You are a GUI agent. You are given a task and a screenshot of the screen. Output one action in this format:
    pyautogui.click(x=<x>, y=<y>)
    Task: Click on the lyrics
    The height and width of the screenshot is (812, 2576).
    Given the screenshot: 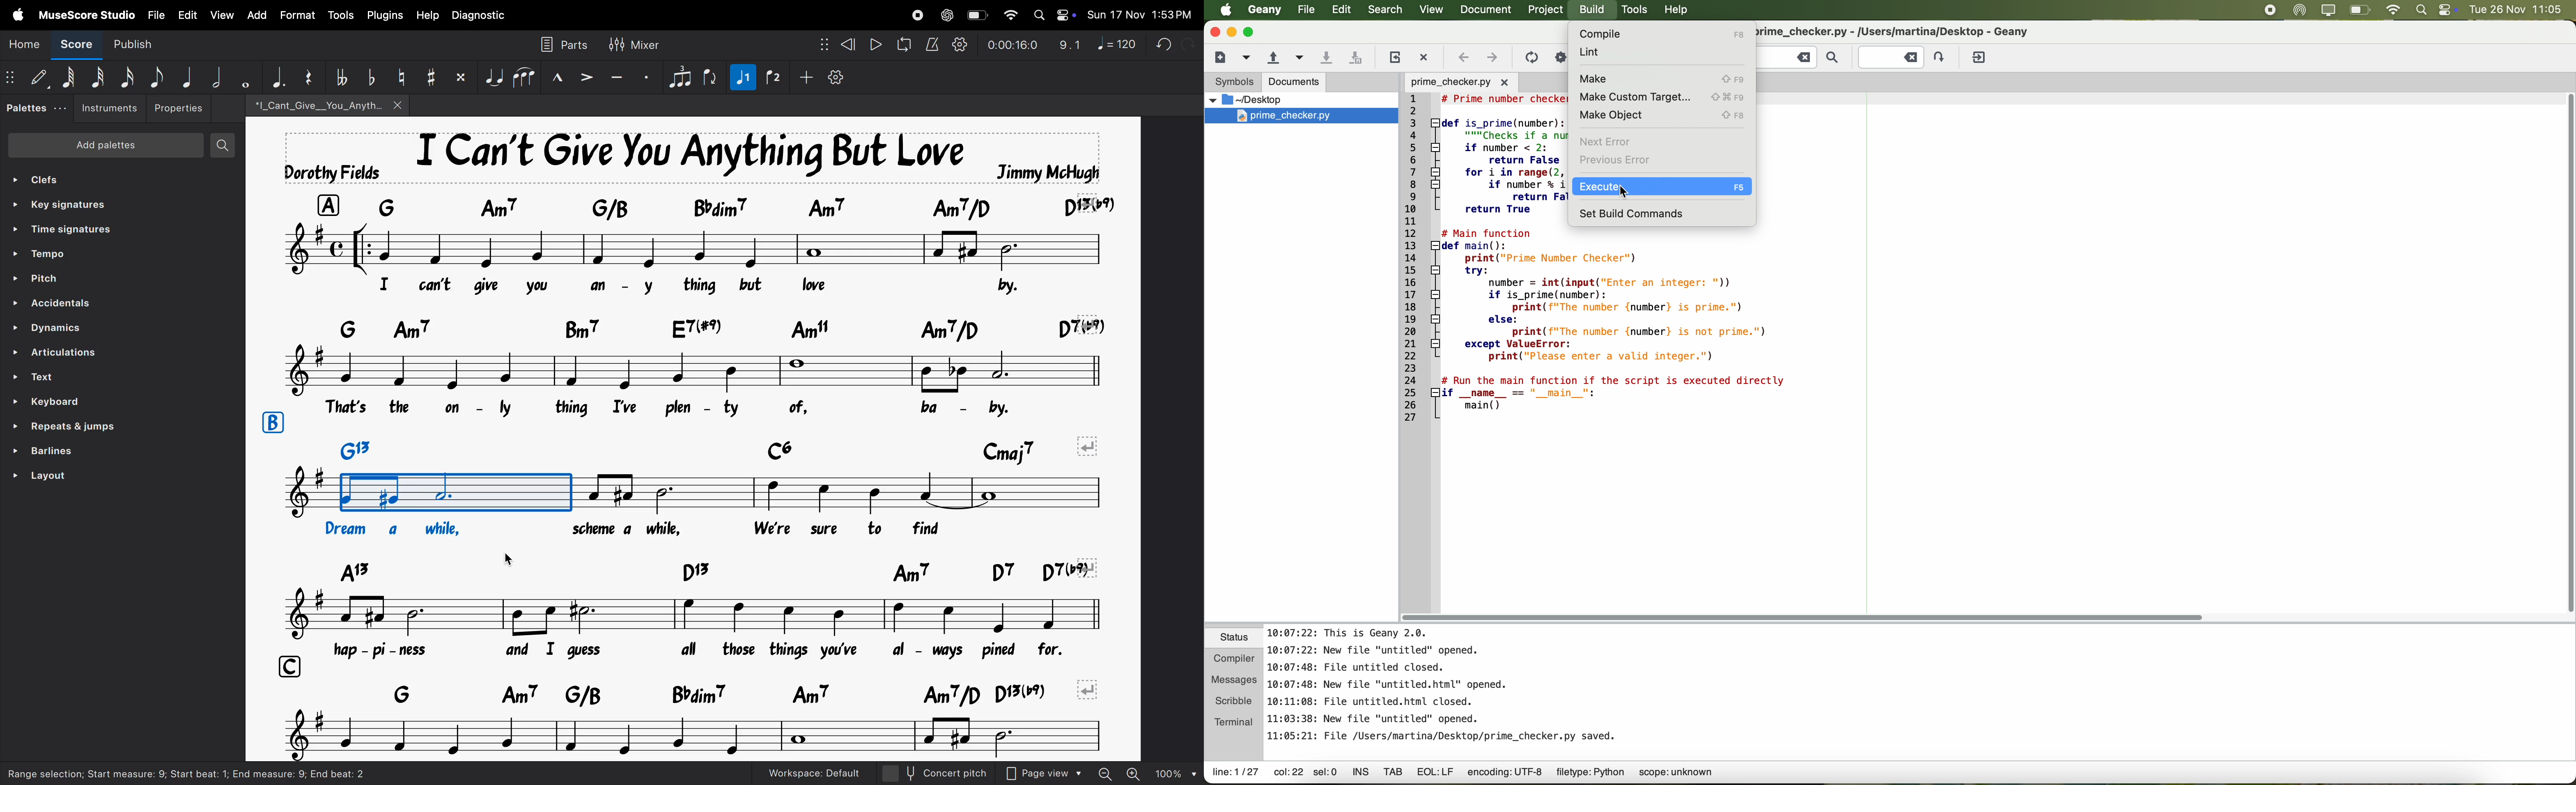 What is the action you would take?
    pyautogui.click(x=672, y=530)
    